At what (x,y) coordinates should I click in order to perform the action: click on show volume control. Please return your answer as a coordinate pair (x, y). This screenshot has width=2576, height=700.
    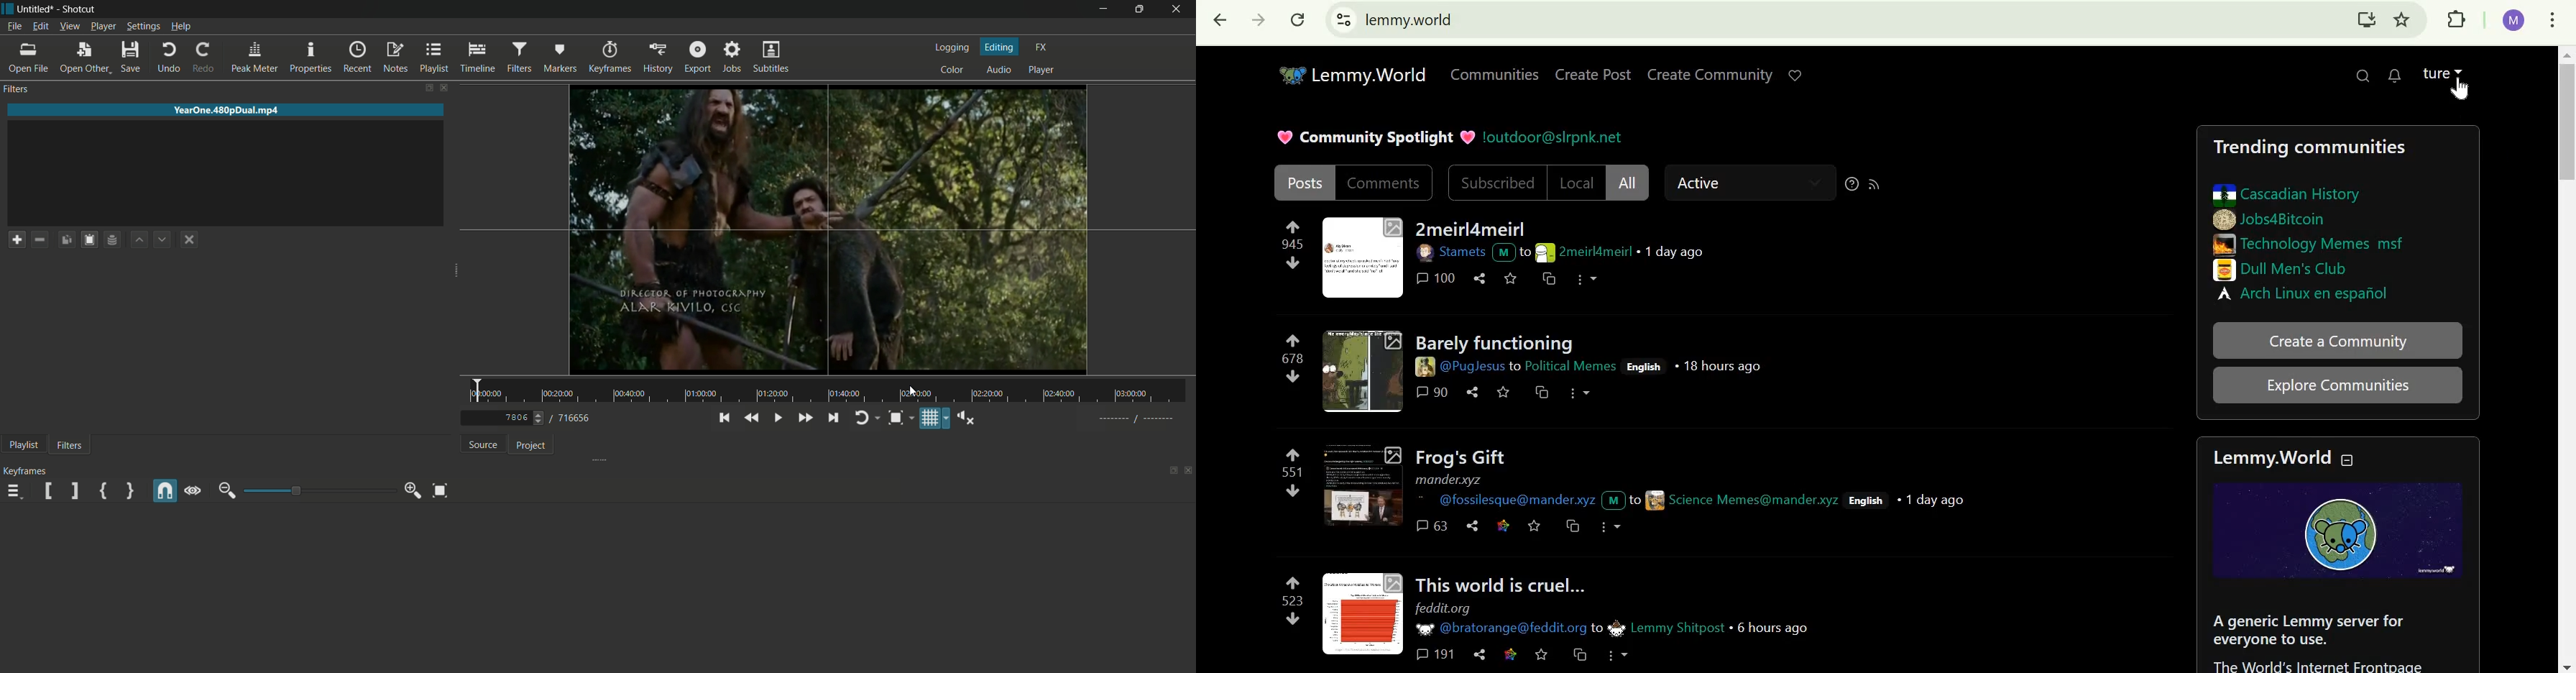
    Looking at the image, I should click on (966, 418).